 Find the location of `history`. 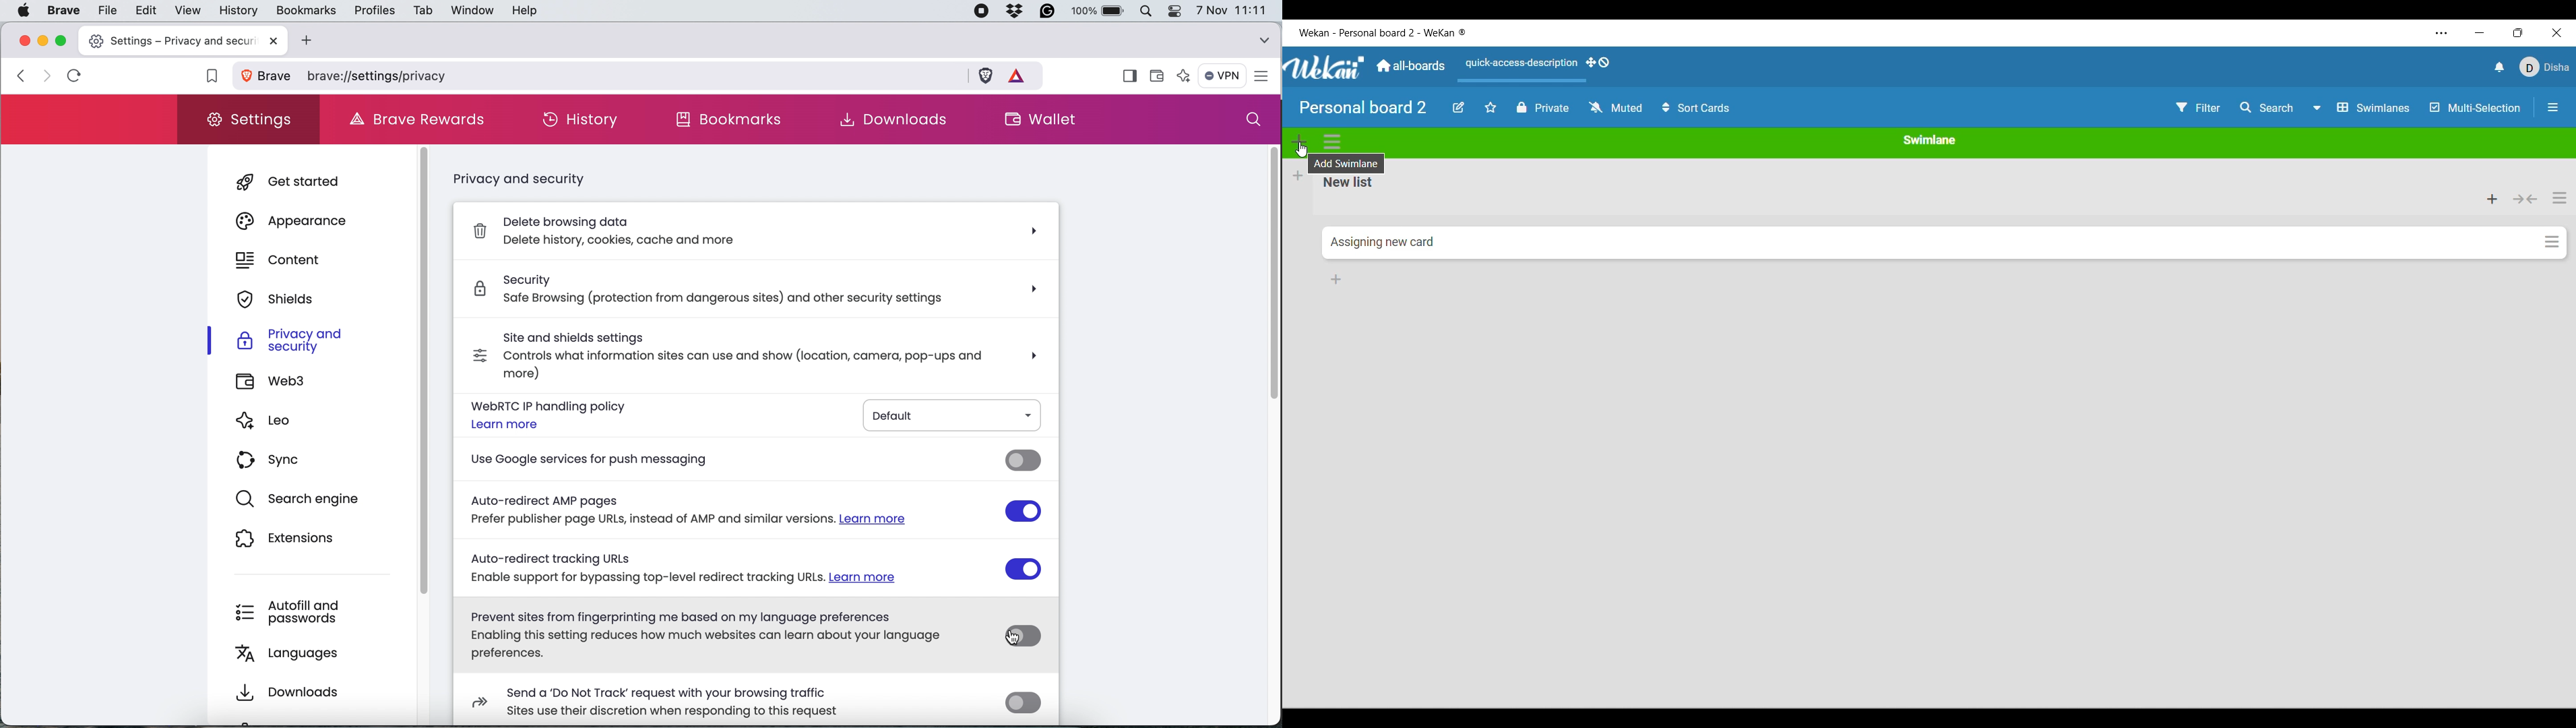

history is located at coordinates (581, 119).